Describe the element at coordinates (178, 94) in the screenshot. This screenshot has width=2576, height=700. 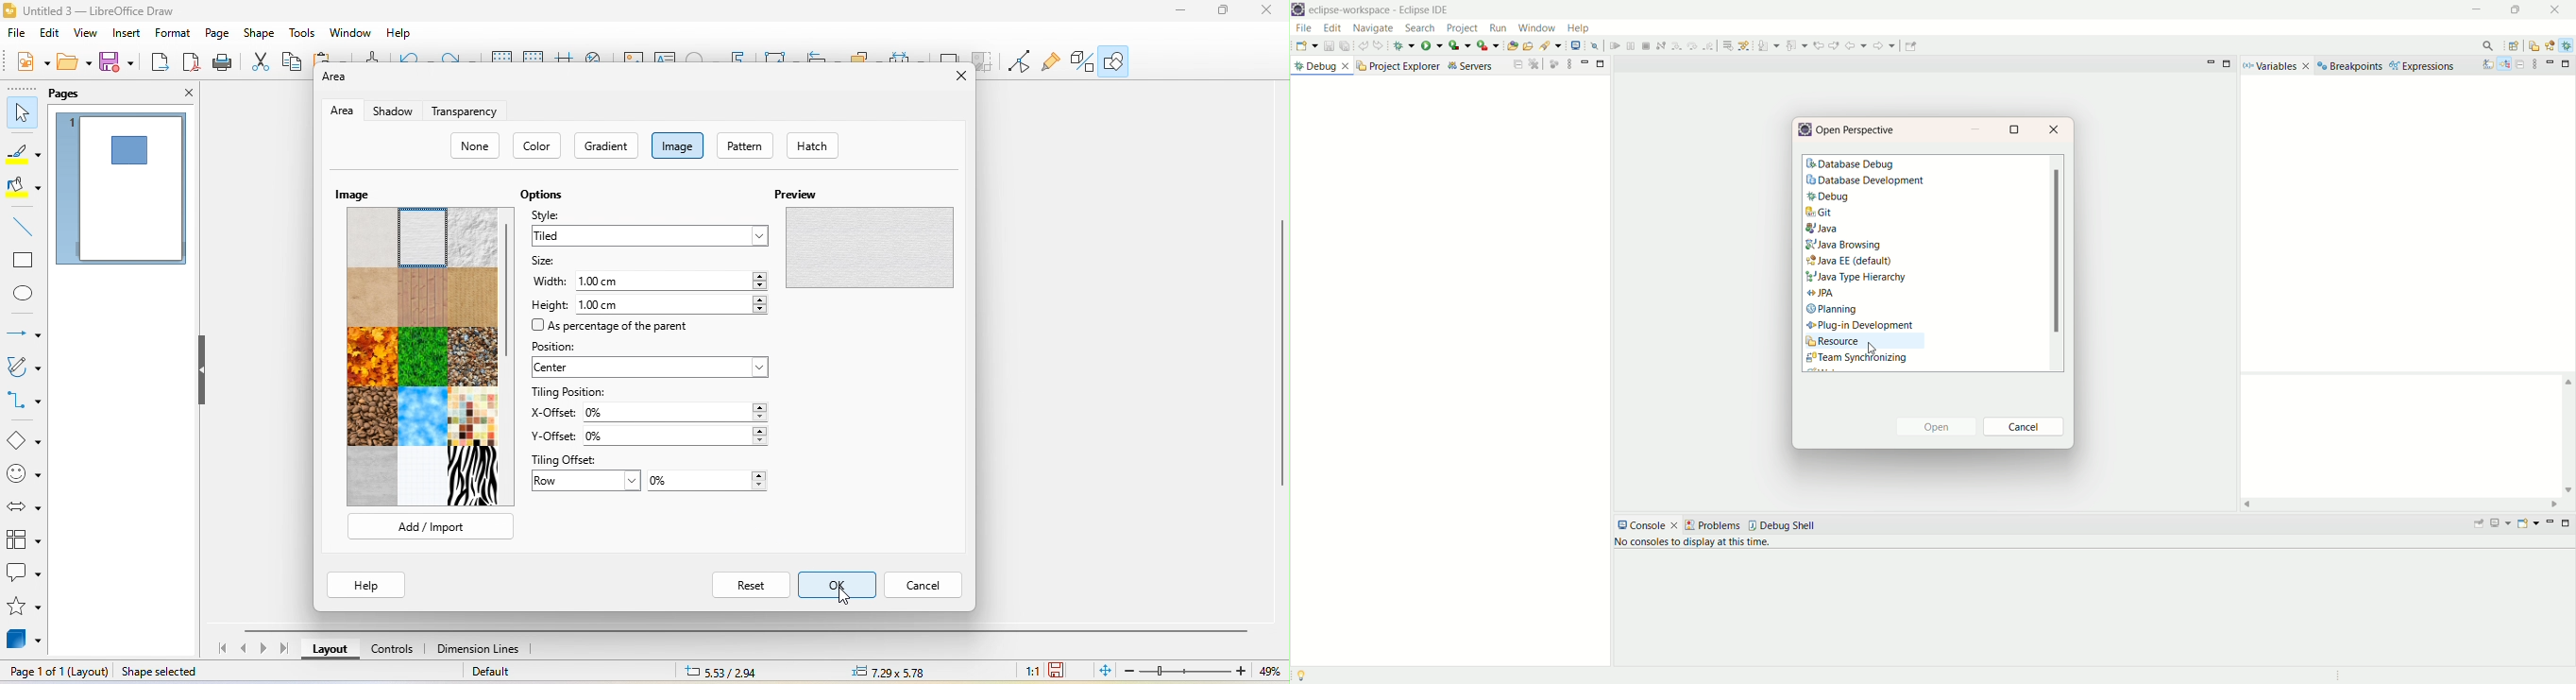
I see `close` at that location.